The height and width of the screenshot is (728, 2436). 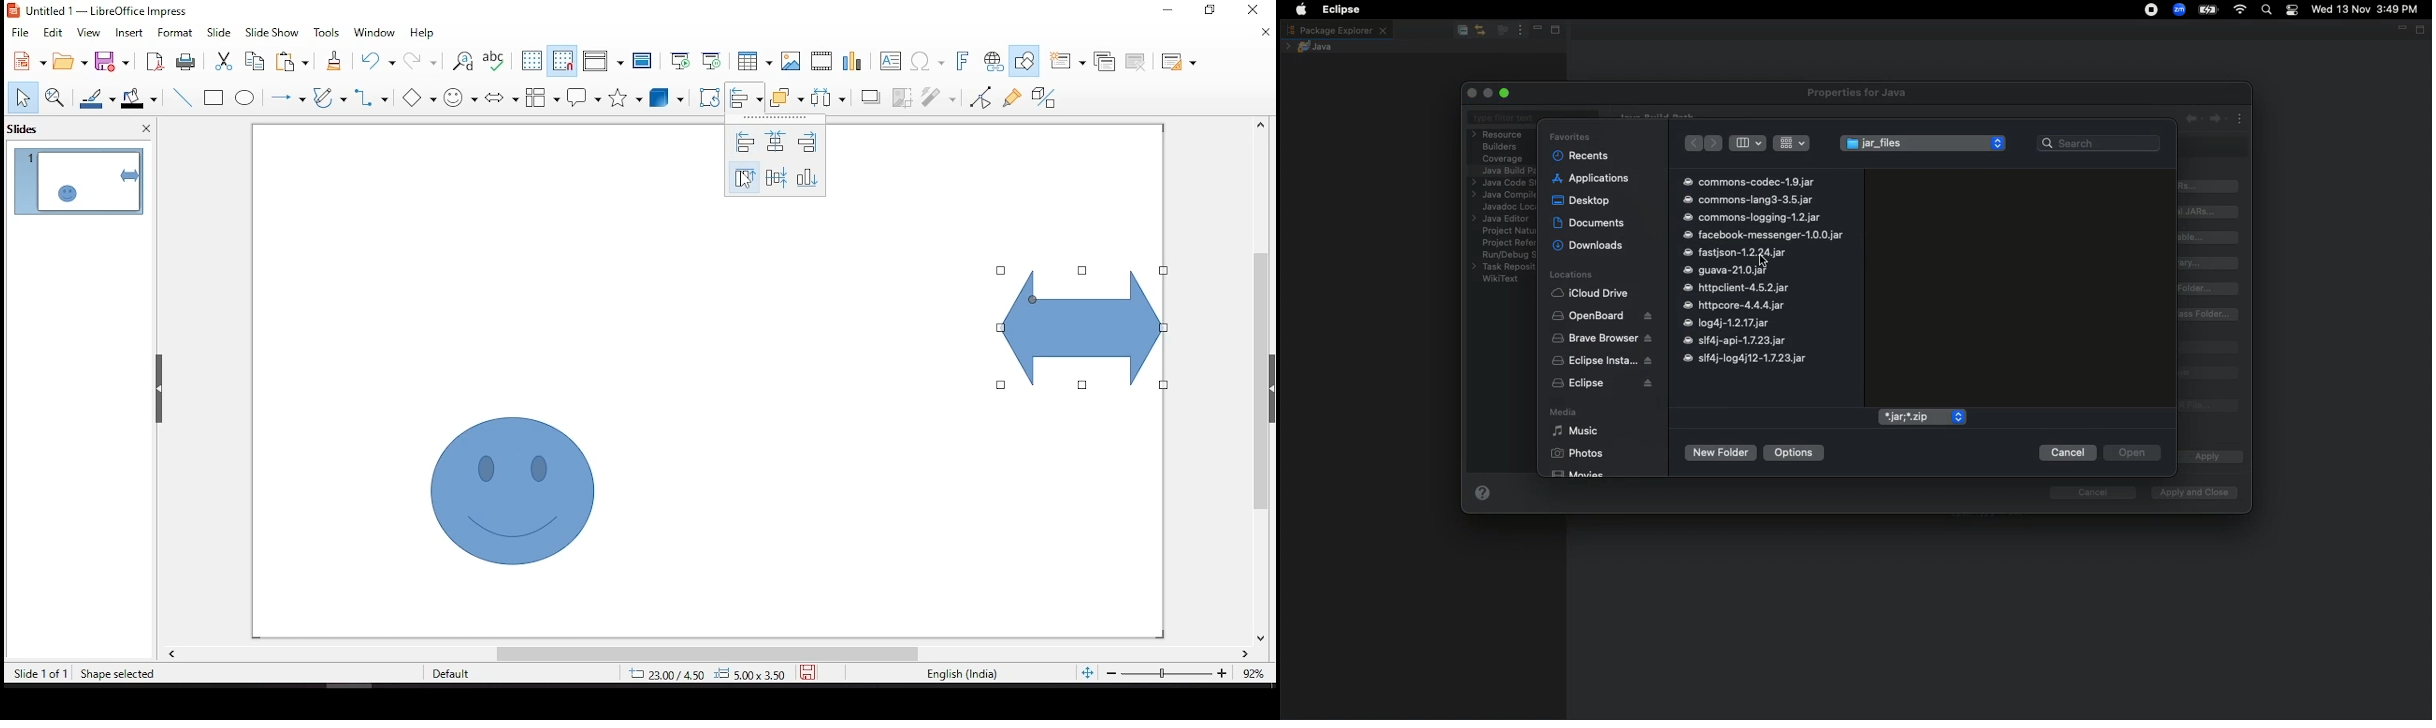 I want to click on mouse pointer, so click(x=746, y=182).